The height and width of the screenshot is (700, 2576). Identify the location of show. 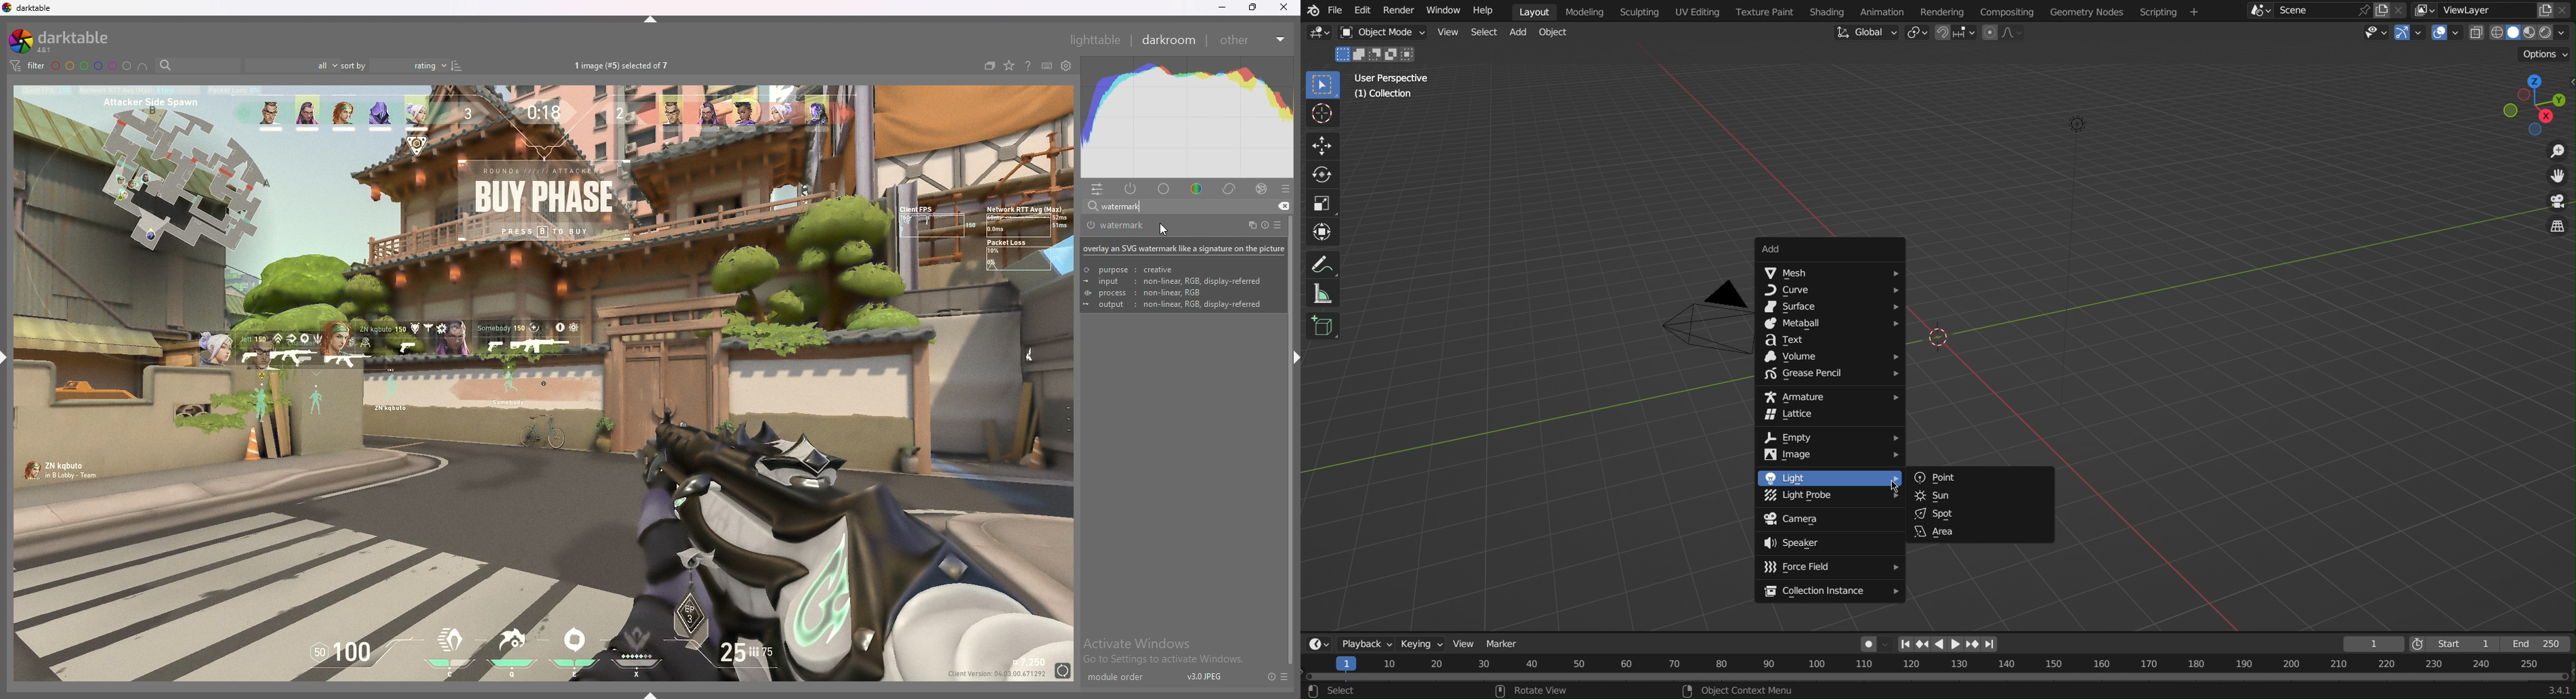
(656, 692).